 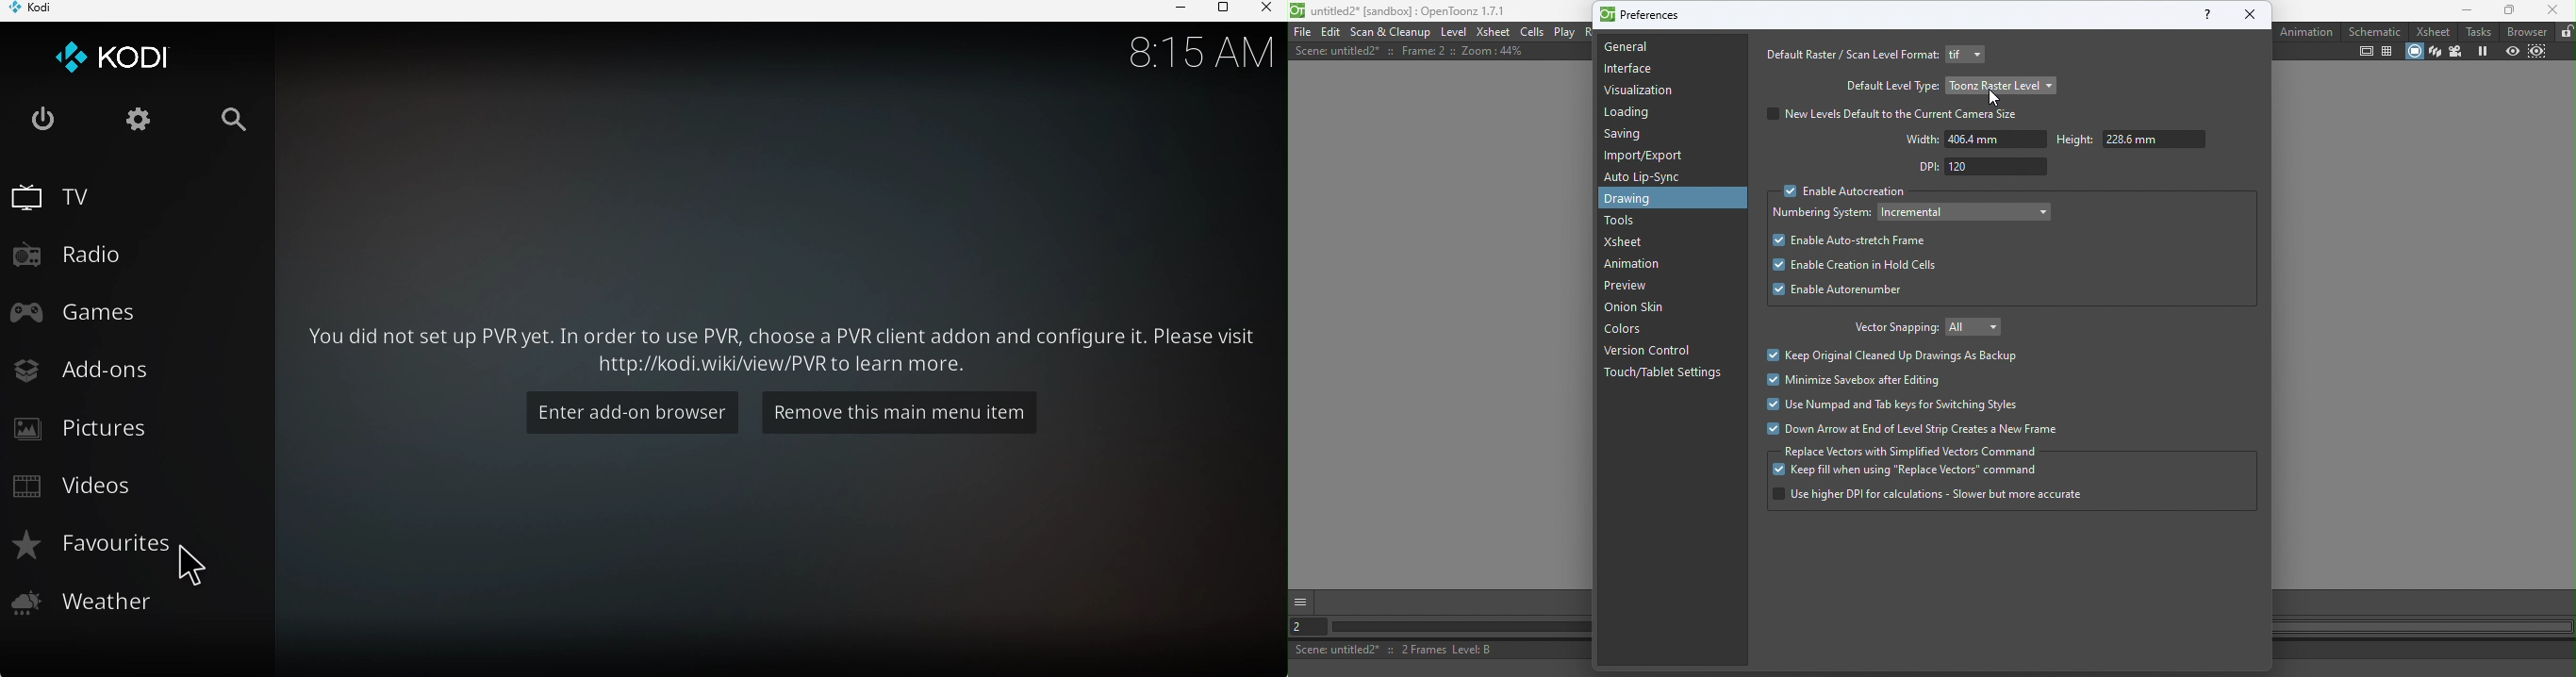 What do you see at coordinates (1436, 650) in the screenshot?
I see `Scene: untitled2* :: 2 Frames Level: B` at bounding box center [1436, 650].